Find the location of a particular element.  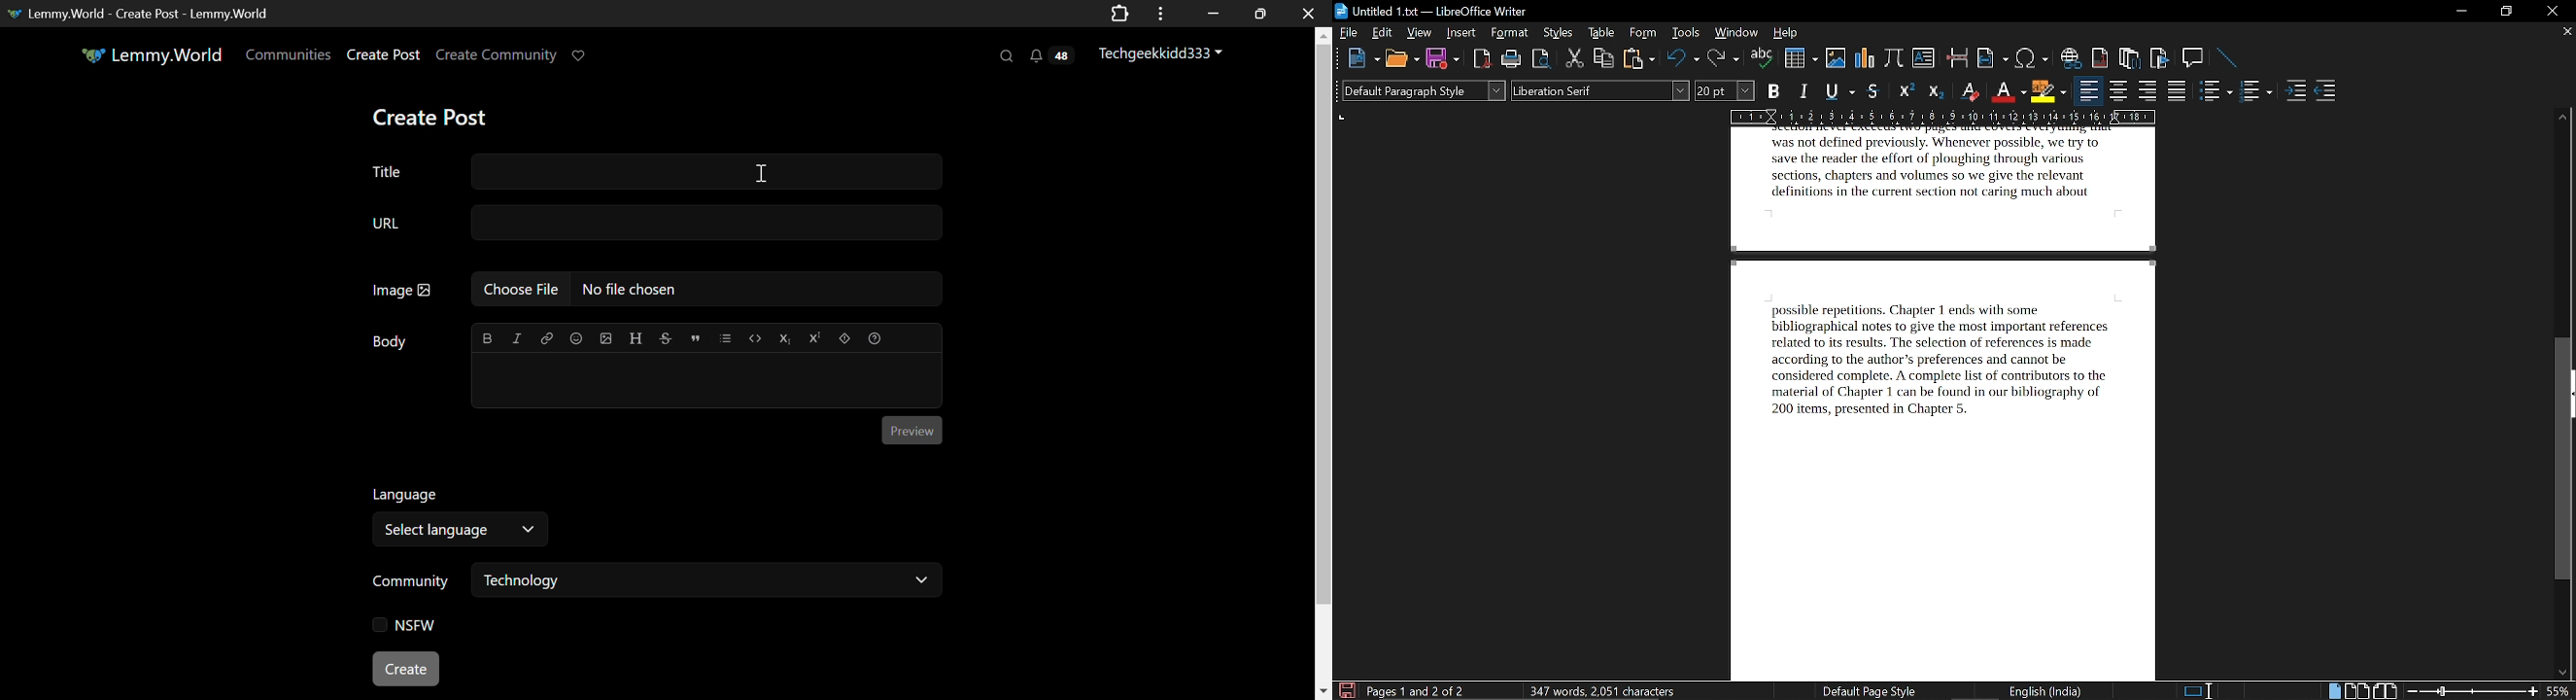

minimize is located at coordinates (2461, 12).